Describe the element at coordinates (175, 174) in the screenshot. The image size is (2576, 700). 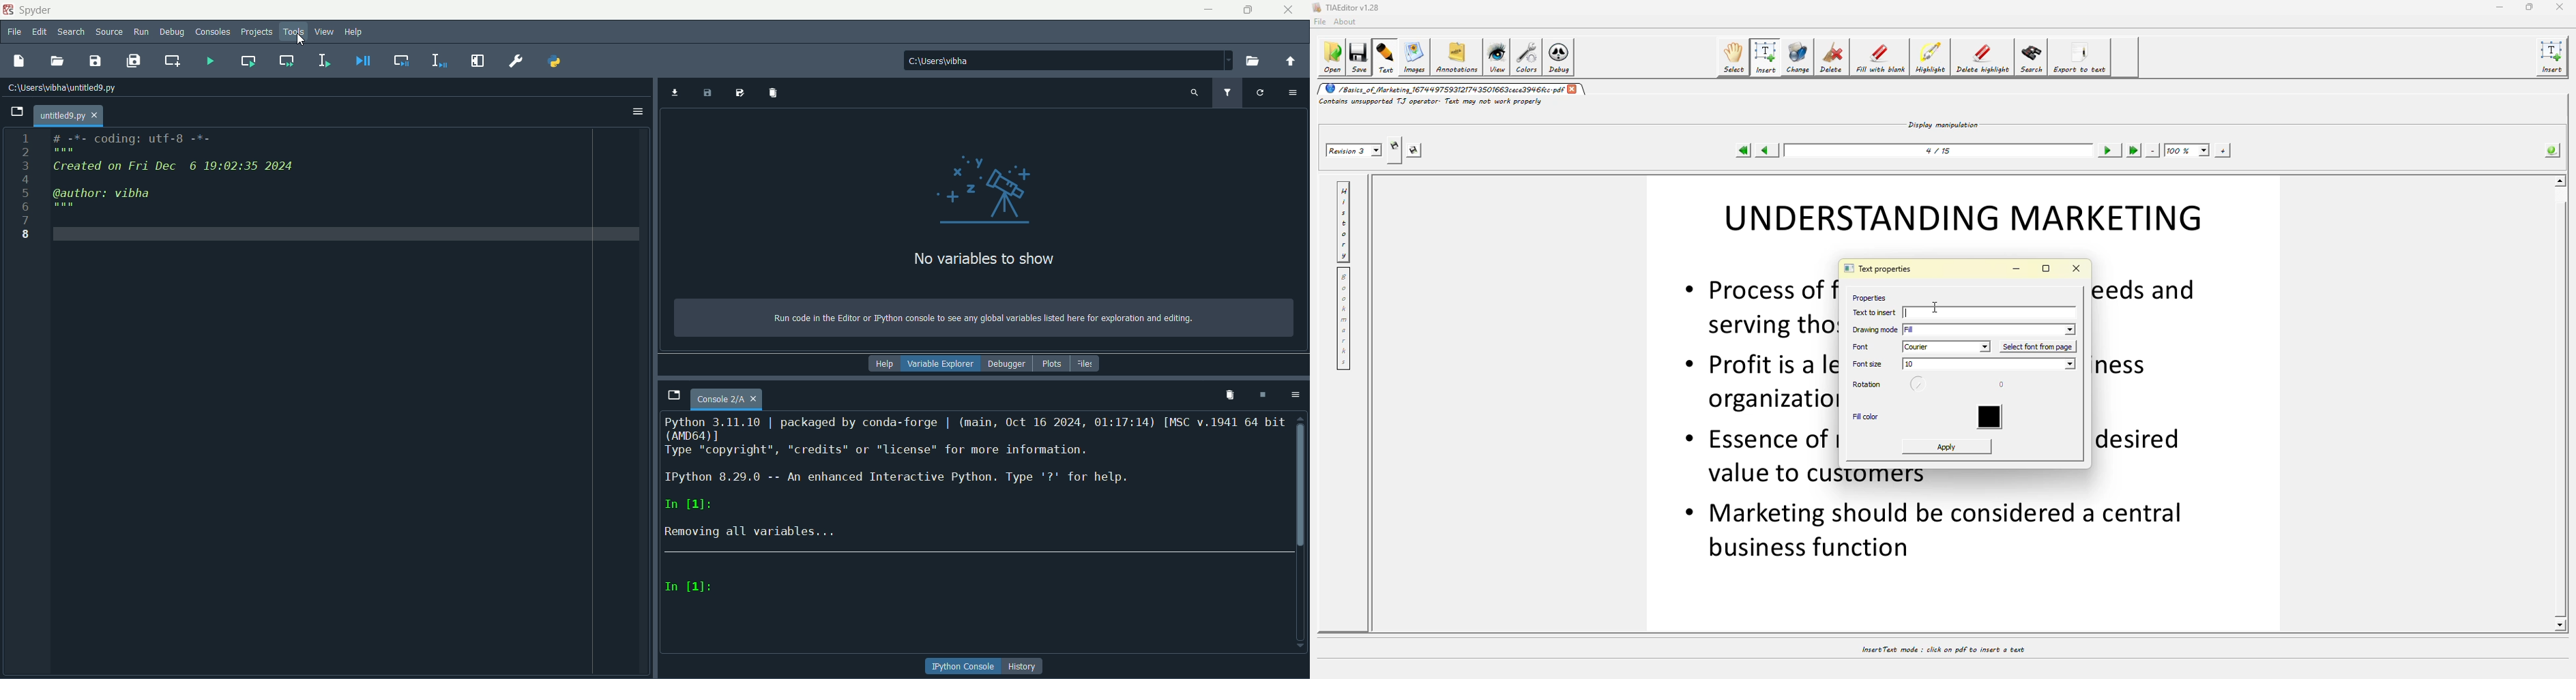
I see `code` at that location.